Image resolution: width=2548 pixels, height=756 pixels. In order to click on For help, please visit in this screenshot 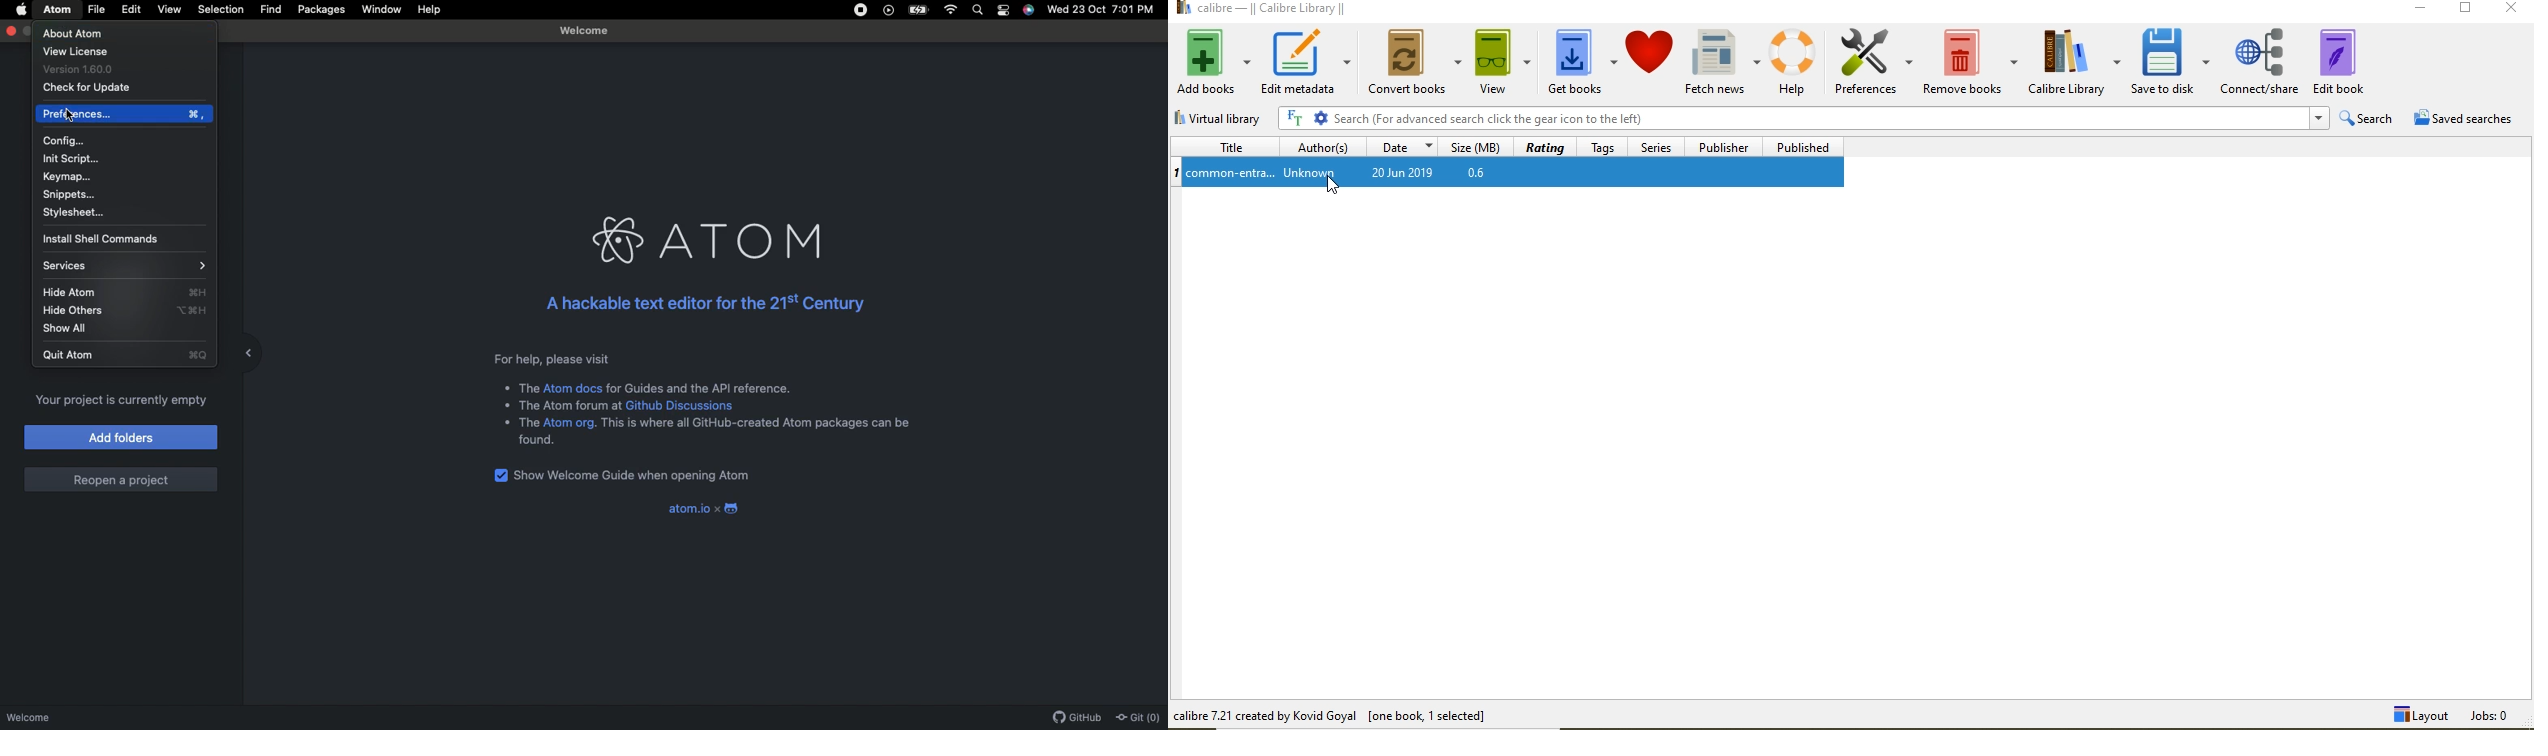, I will do `click(552, 359)`.